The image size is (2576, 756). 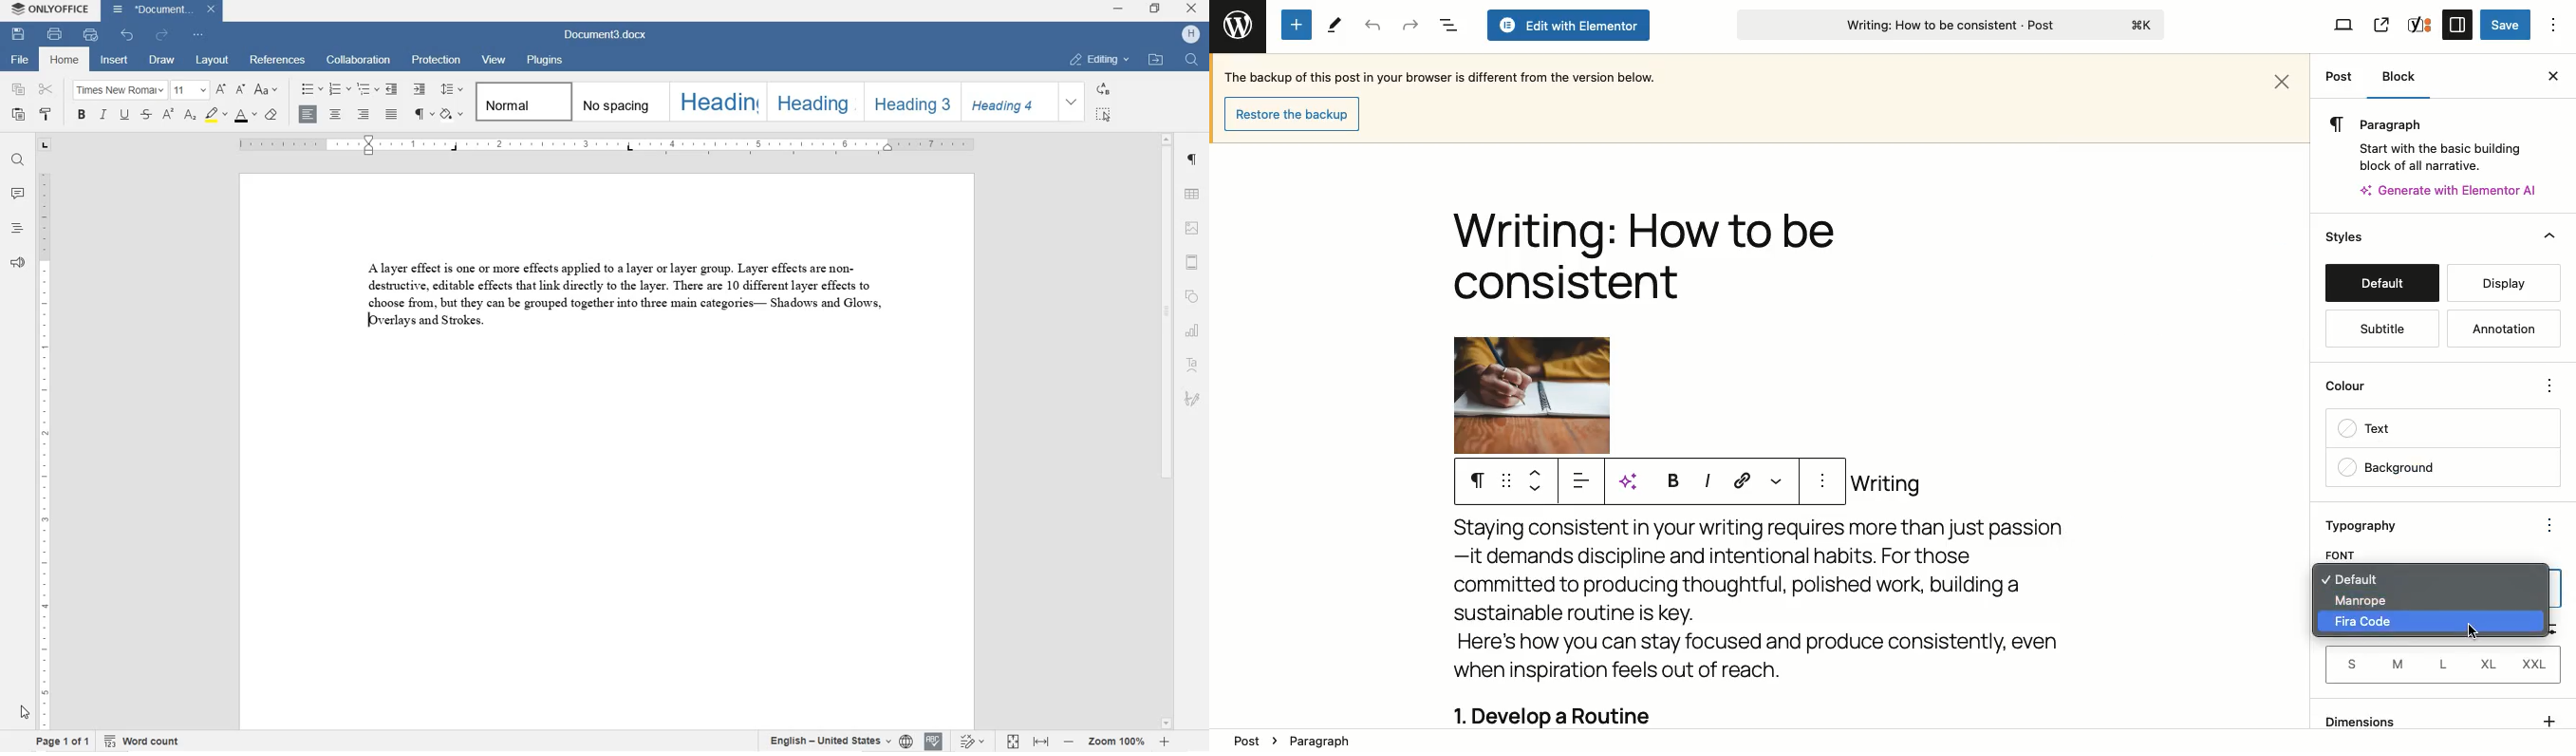 What do you see at coordinates (1104, 115) in the screenshot?
I see `SELECT ALL` at bounding box center [1104, 115].